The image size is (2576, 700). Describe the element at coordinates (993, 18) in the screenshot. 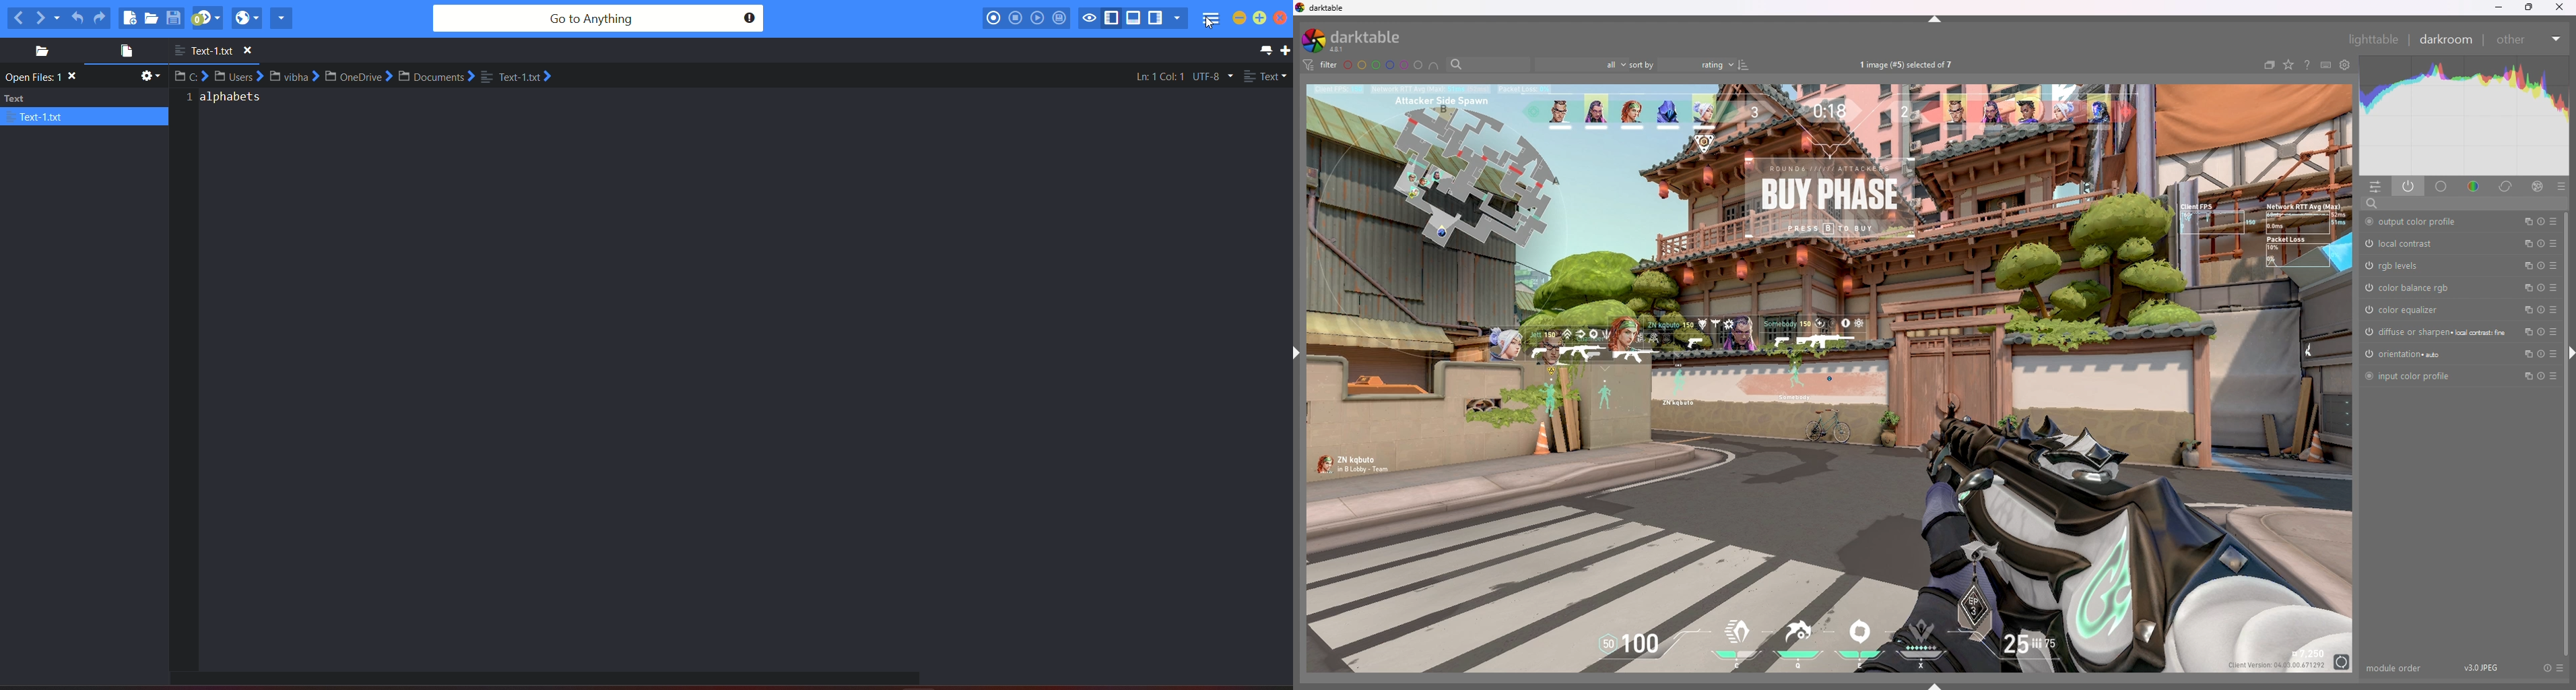

I see `record macro` at that location.